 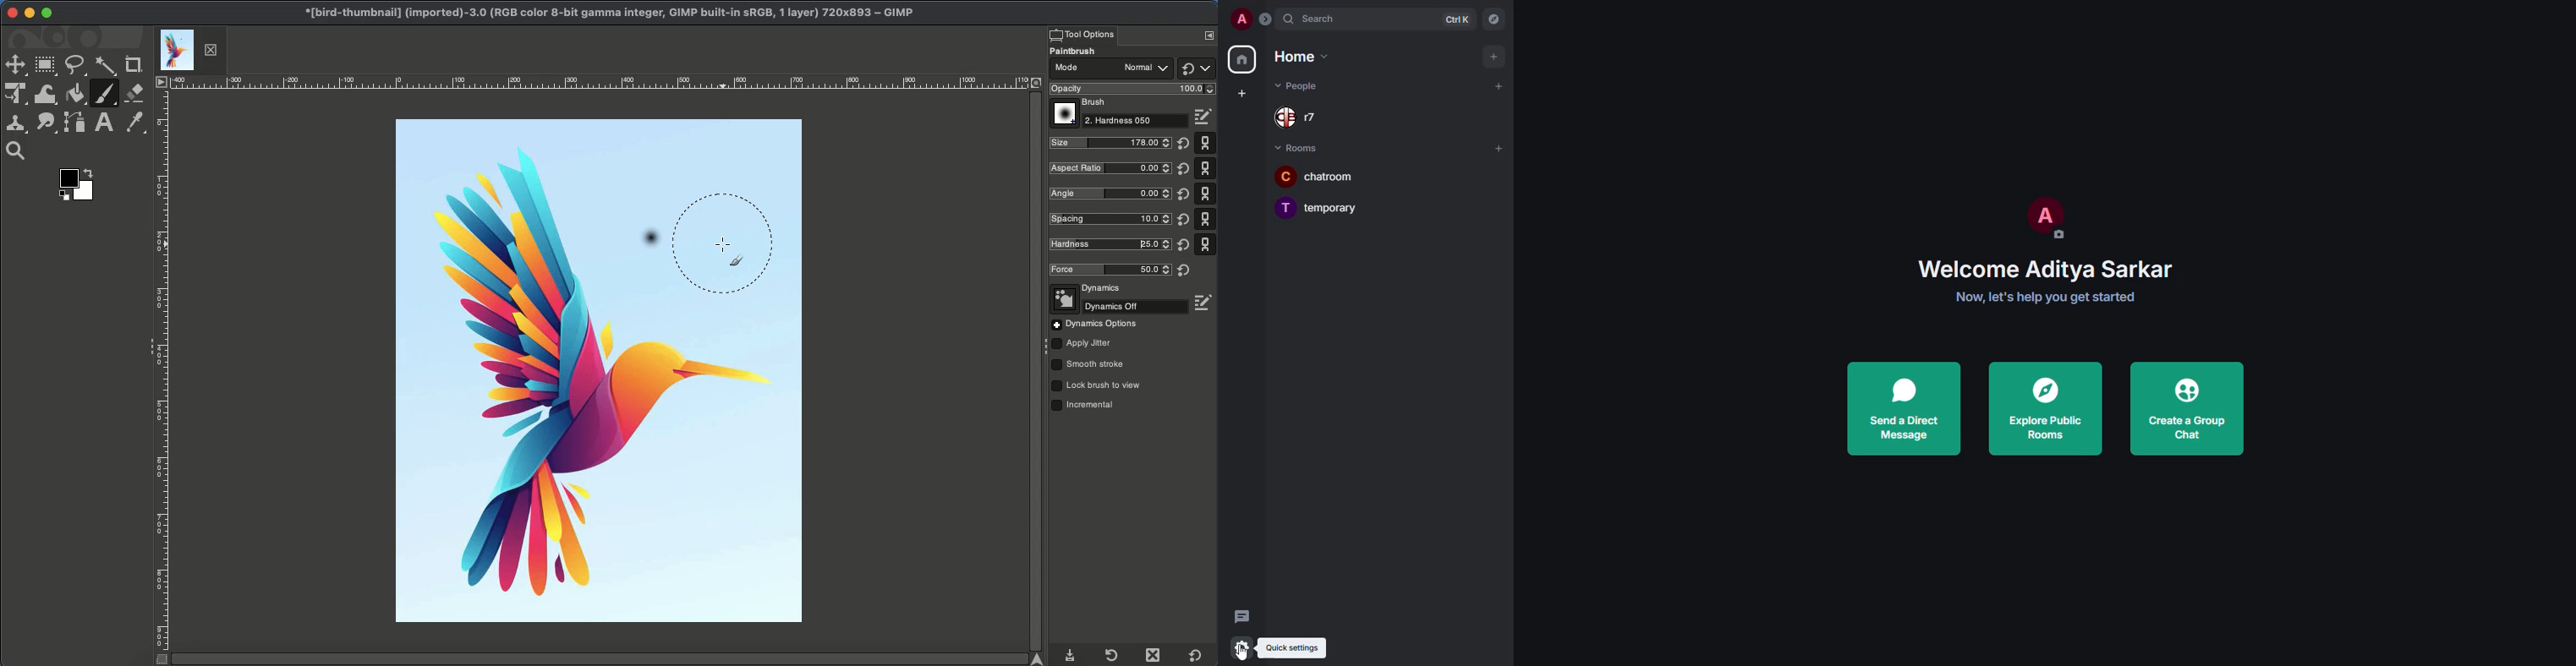 What do you see at coordinates (135, 93) in the screenshot?
I see `Eraser` at bounding box center [135, 93].